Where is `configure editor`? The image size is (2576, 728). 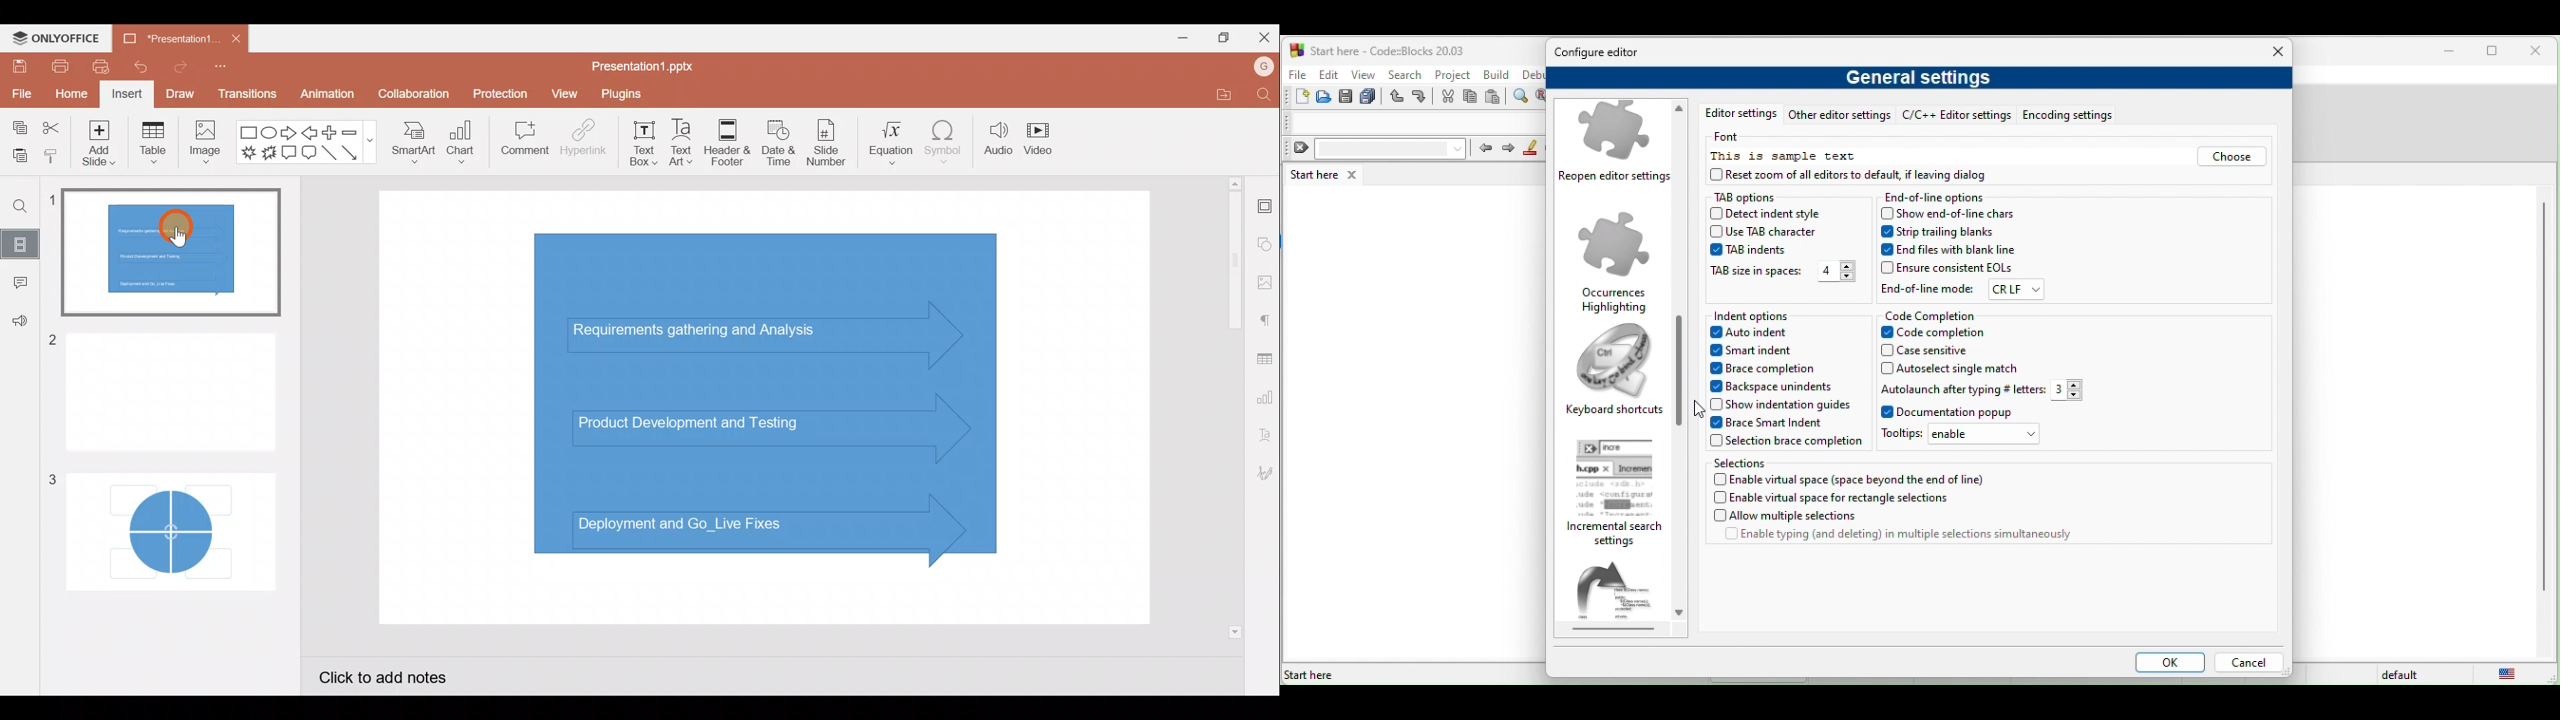 configure editor is located at coordinates (1603, 53).